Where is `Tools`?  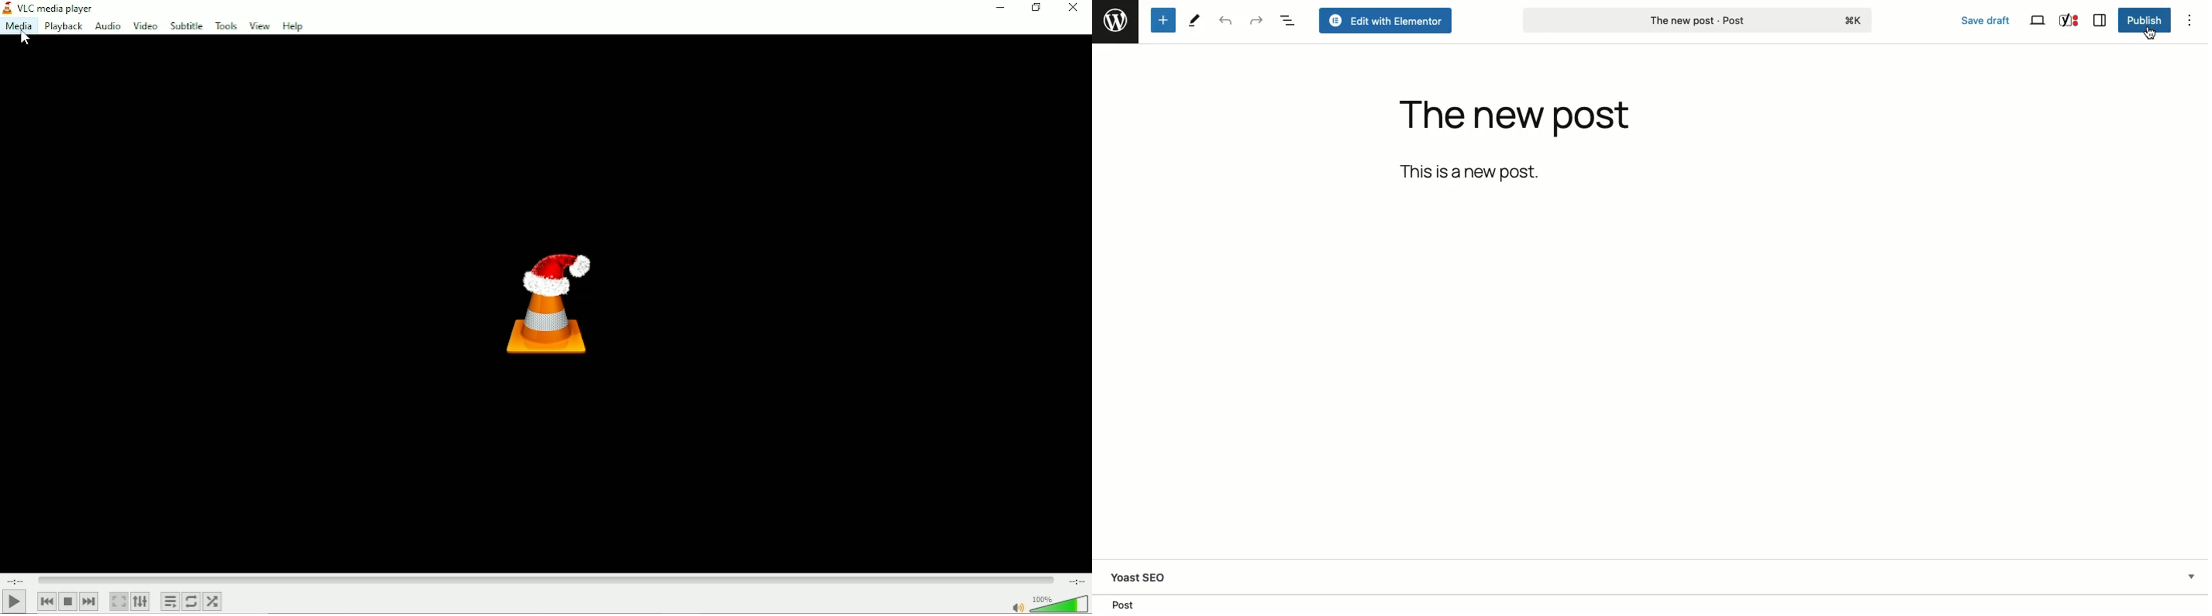
Tools is located at coordinates (1194, 19).